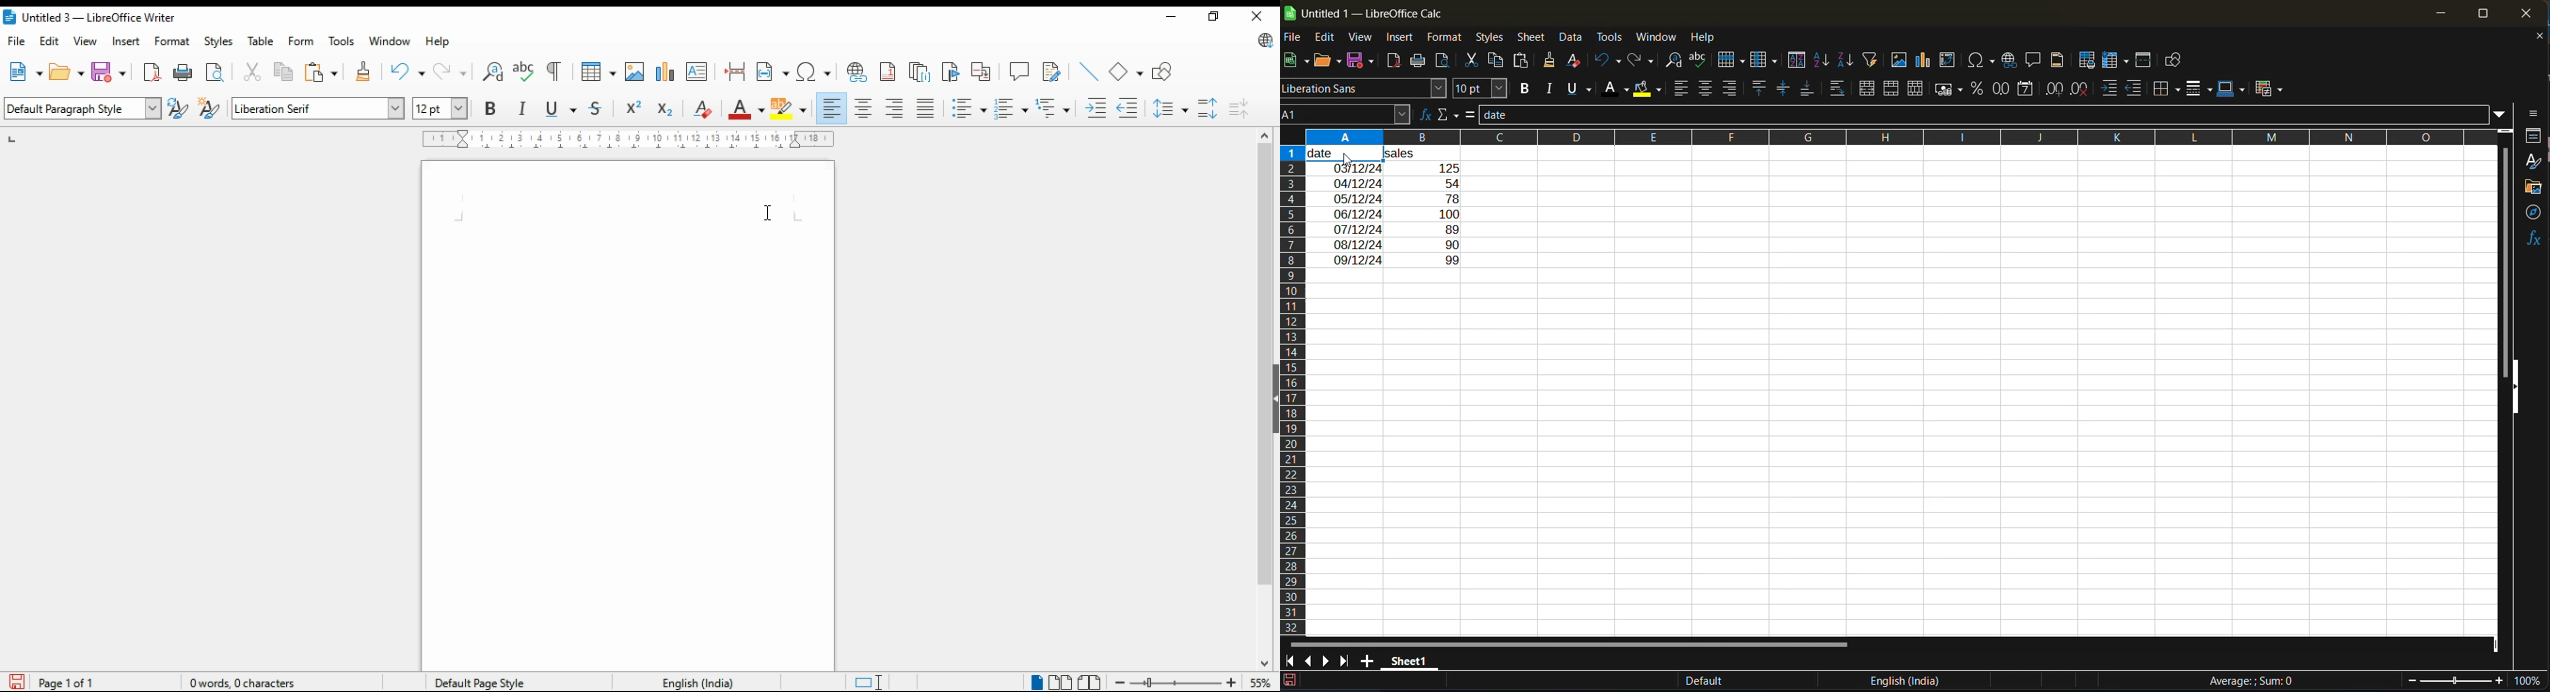  I want to click on align left, so click(1684, 88).